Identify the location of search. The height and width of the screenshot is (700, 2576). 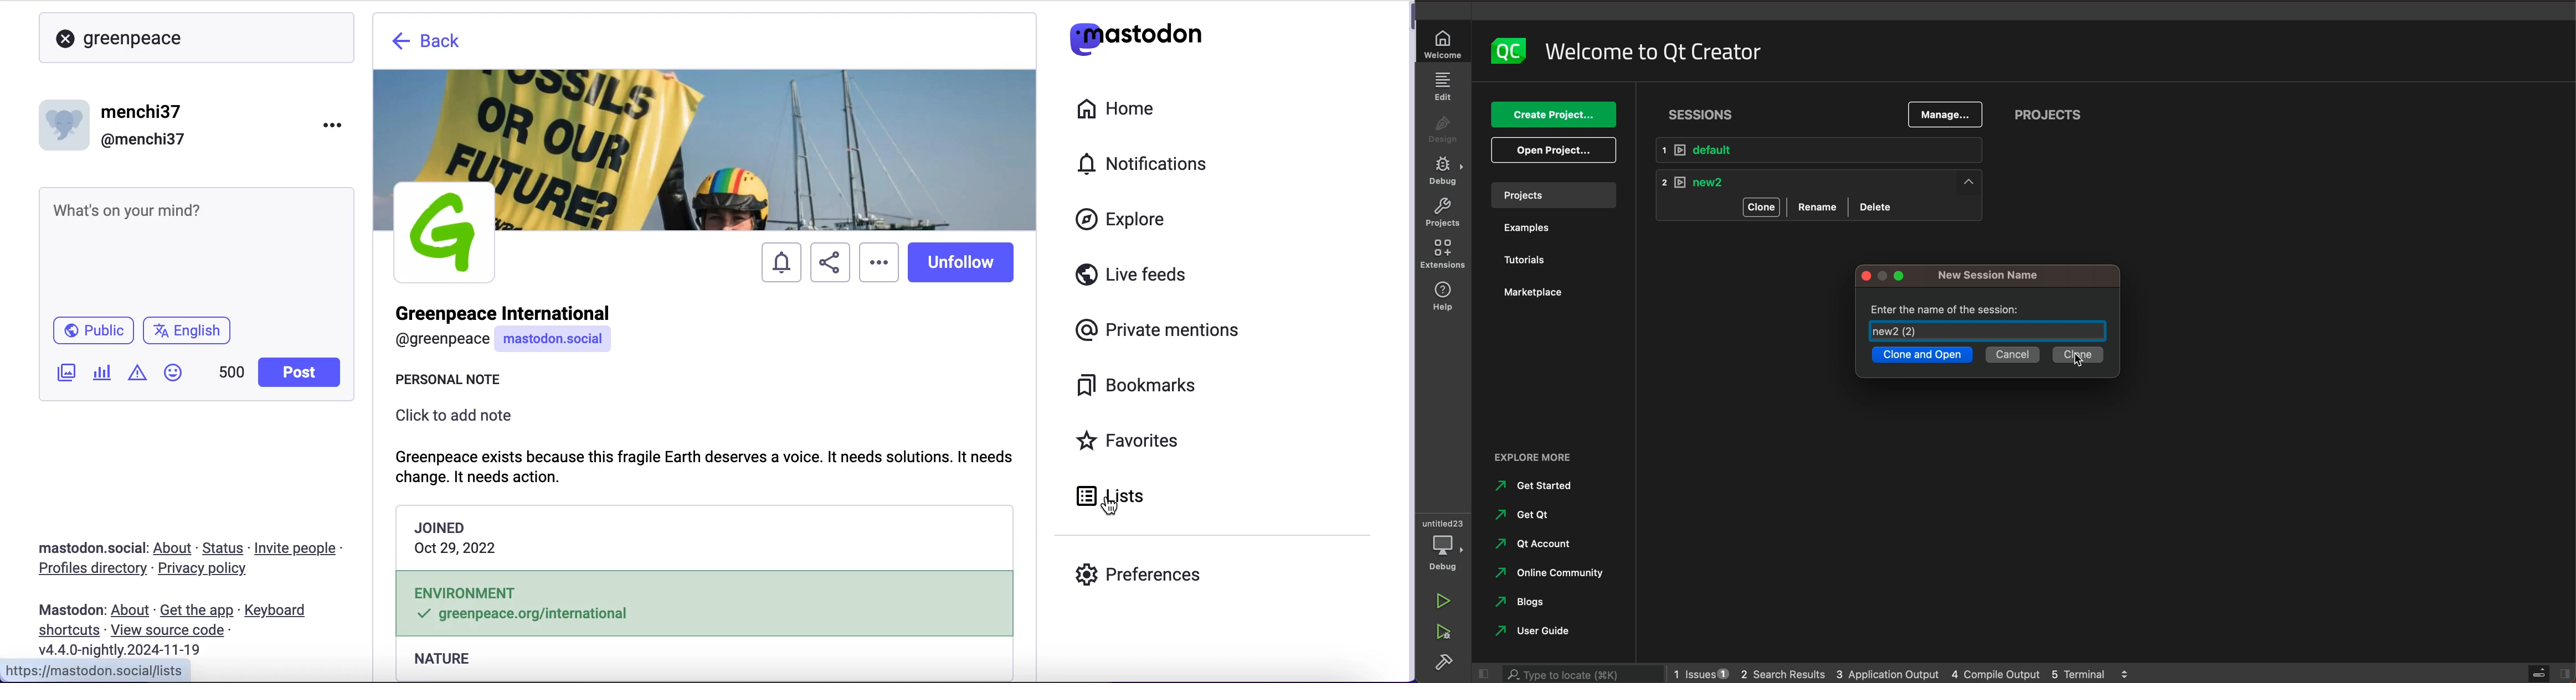
(1578, 673).